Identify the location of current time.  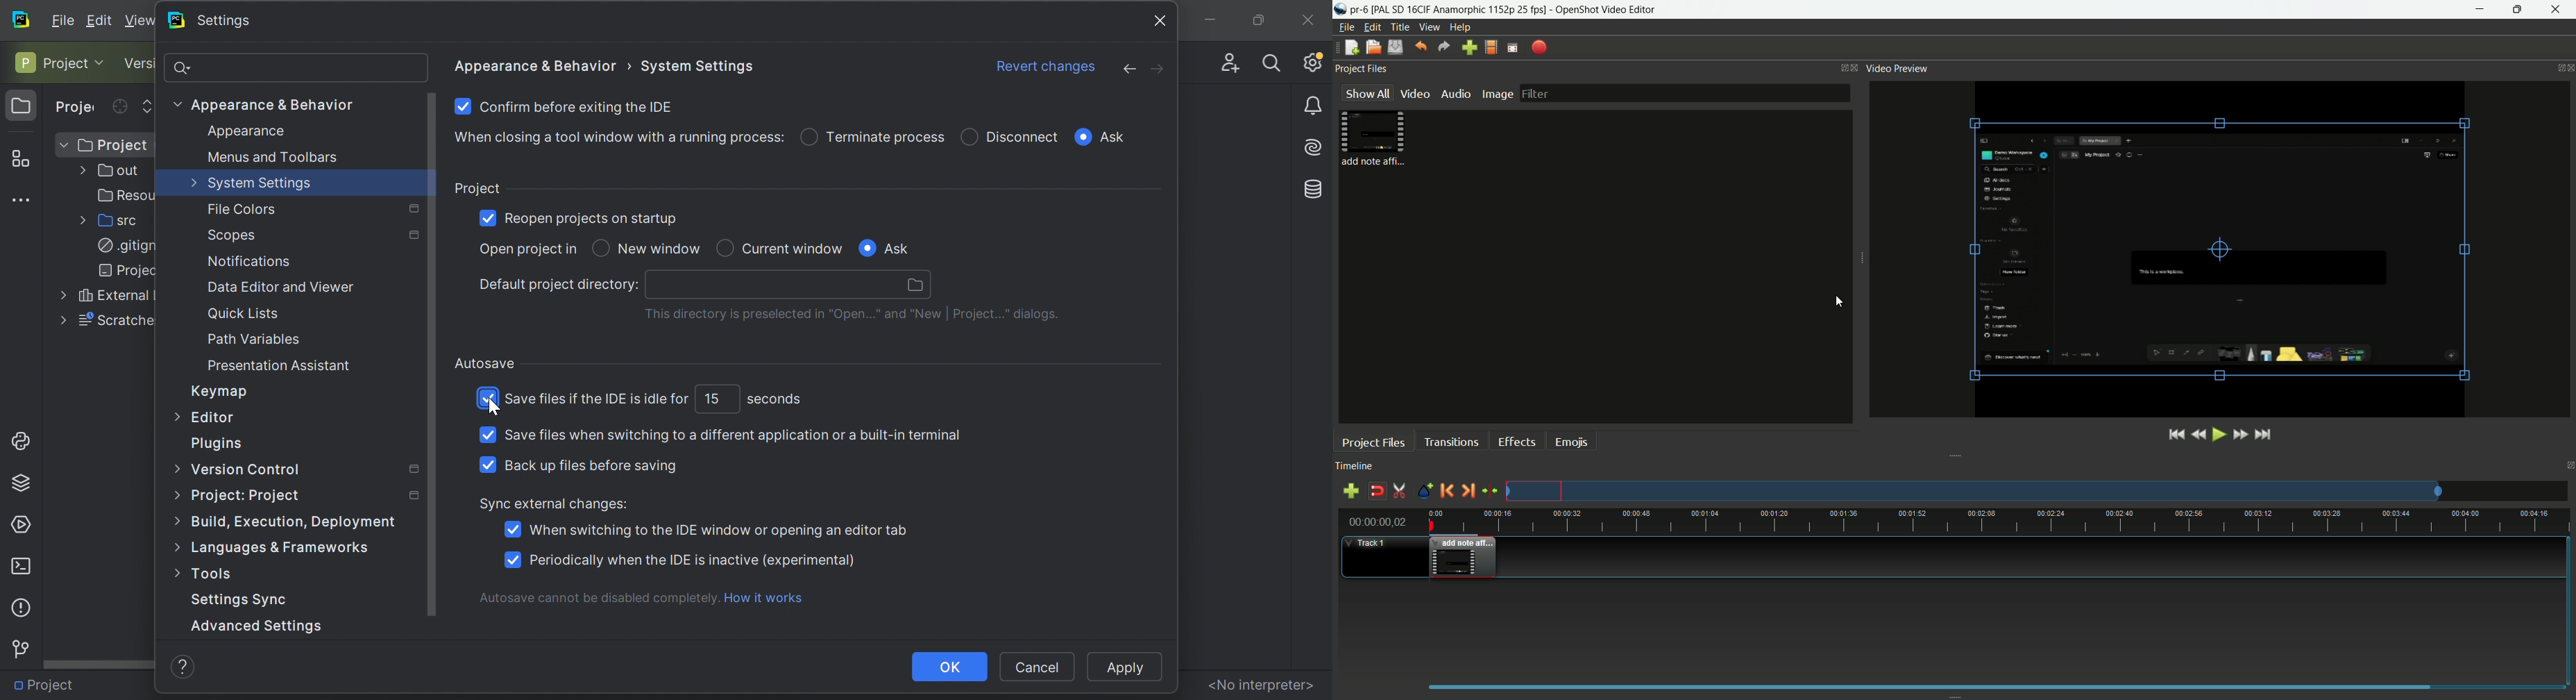
(1378, 521).